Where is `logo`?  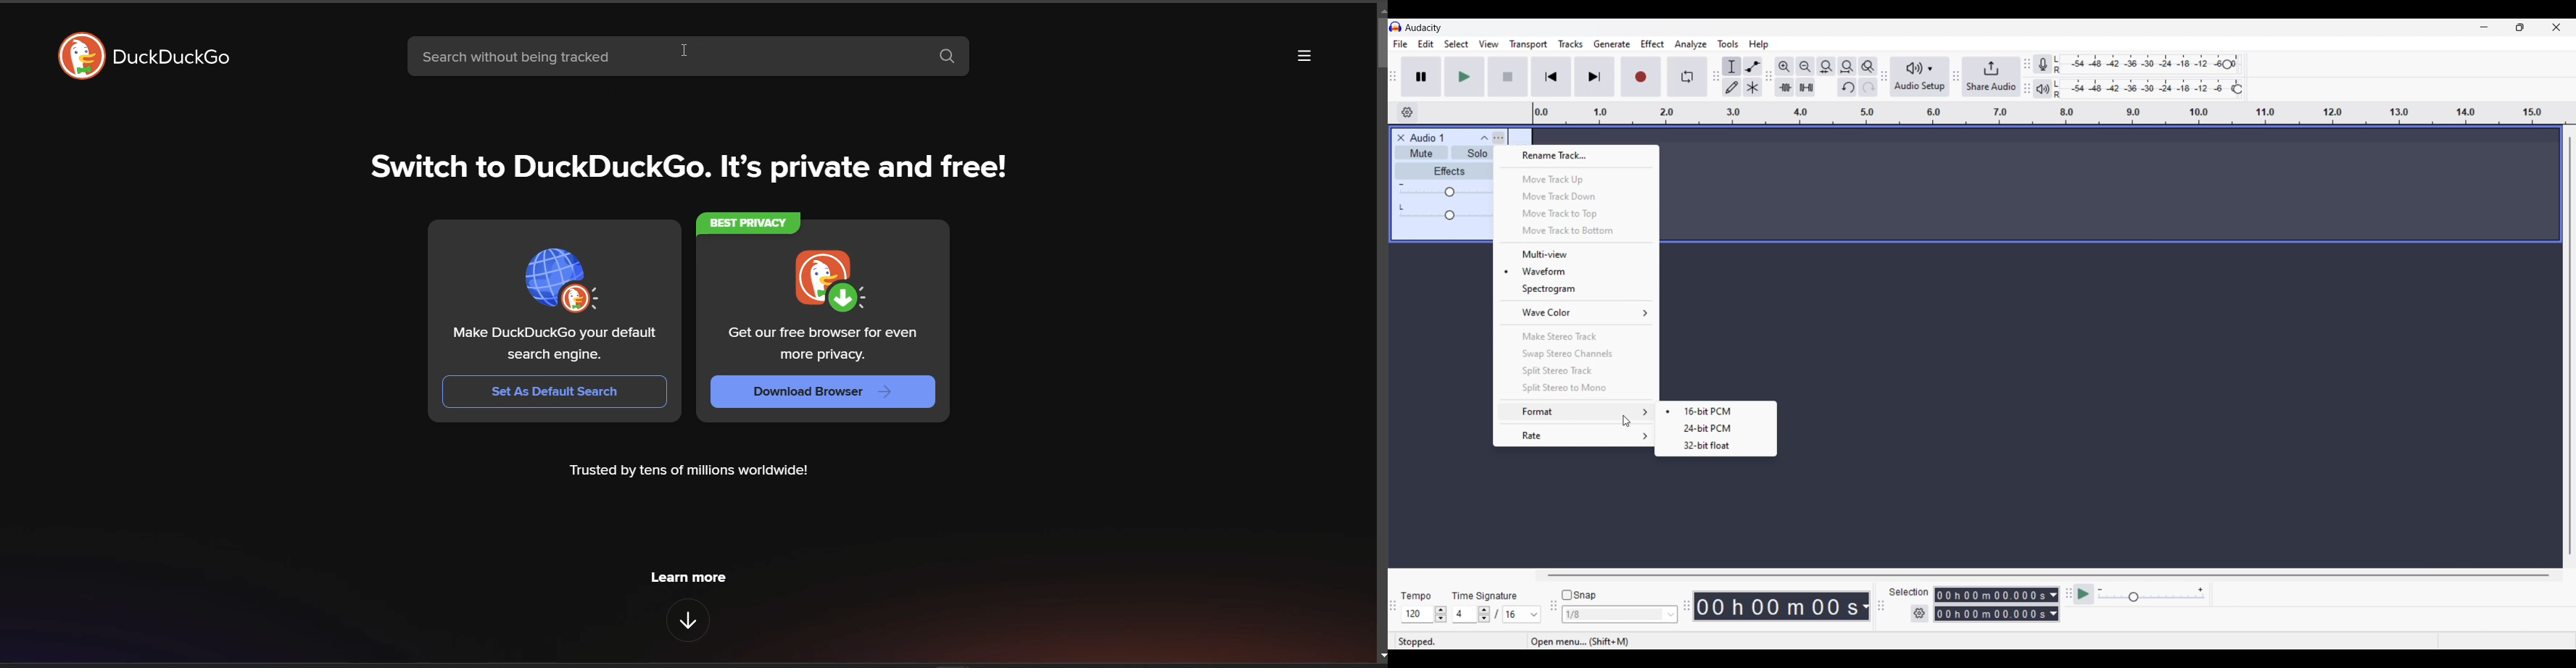 logo is located at coordinates (80, 55).